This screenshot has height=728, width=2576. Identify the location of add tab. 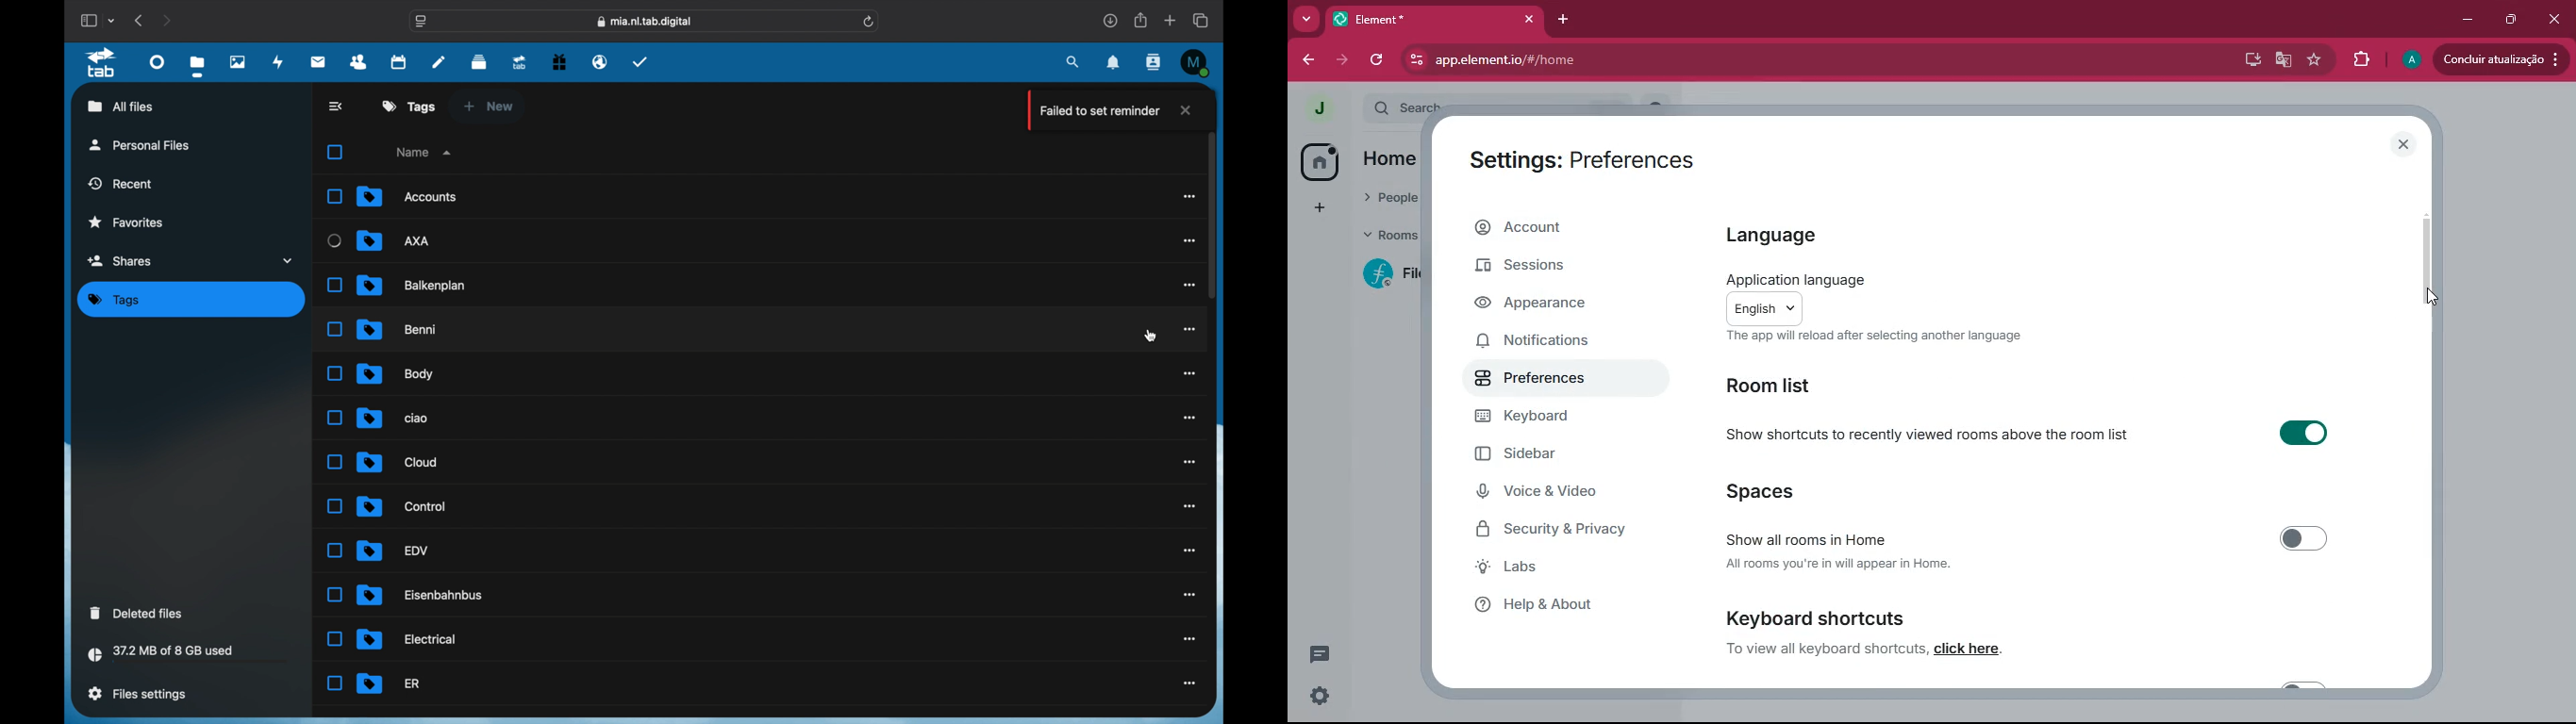
(1561, 21).